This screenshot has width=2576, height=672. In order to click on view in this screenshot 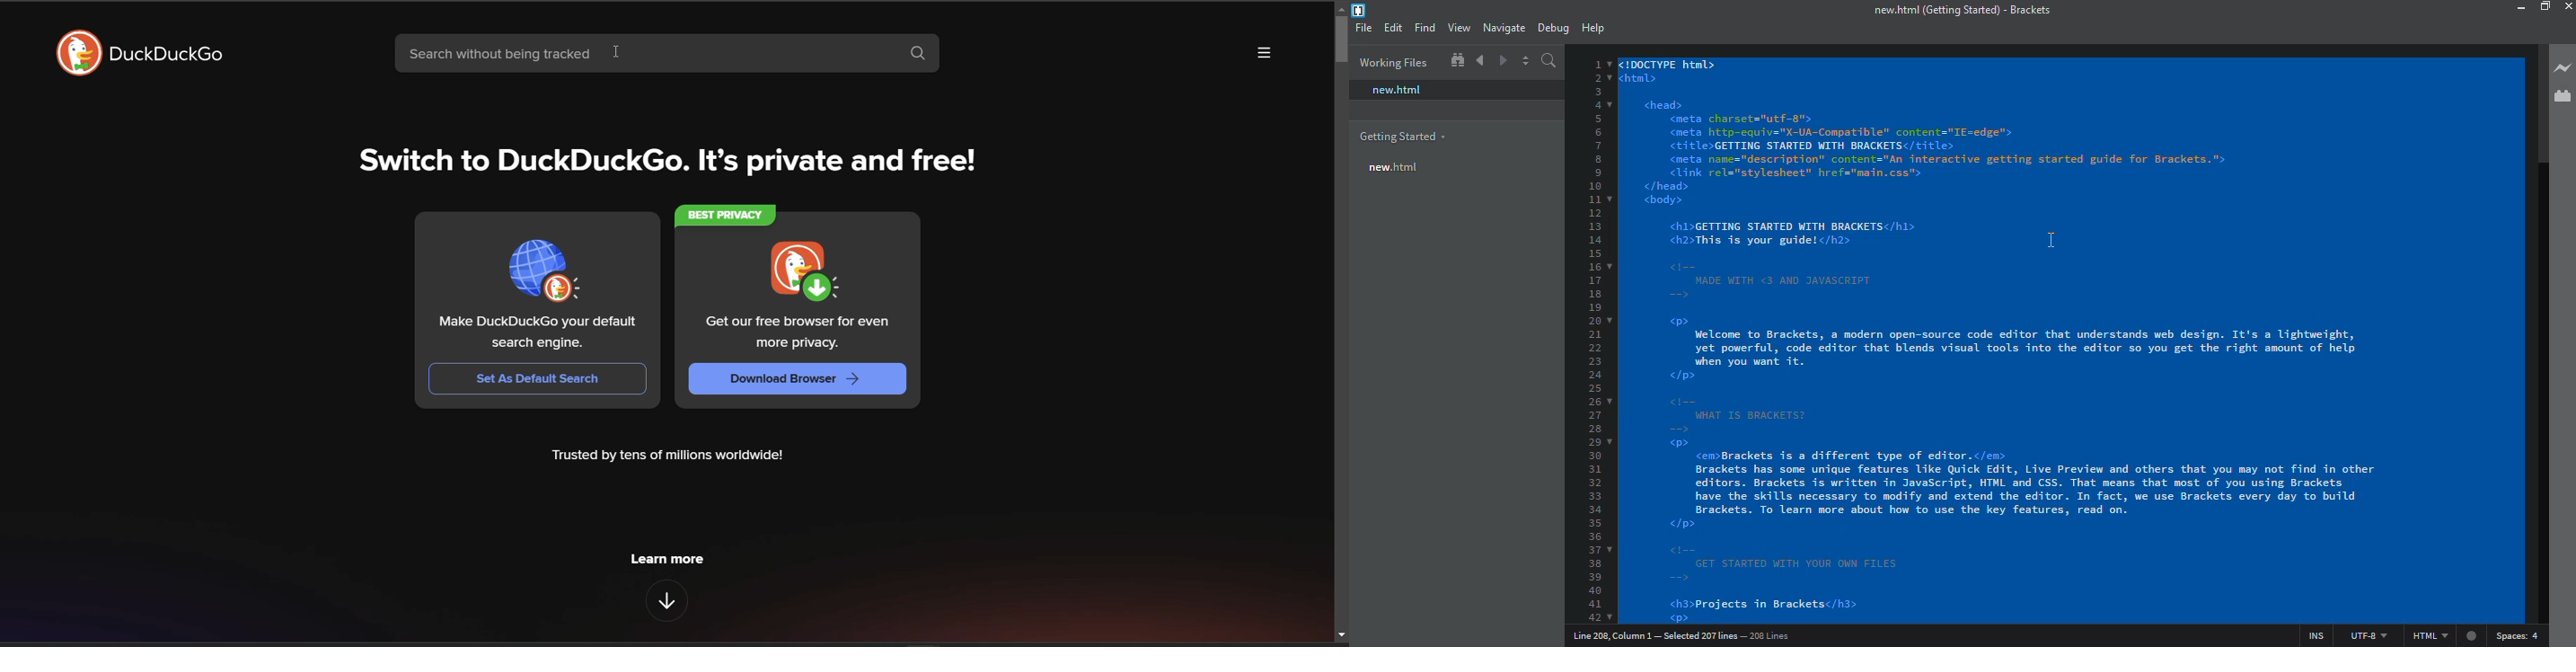, I will do `click(1460, 27)`.